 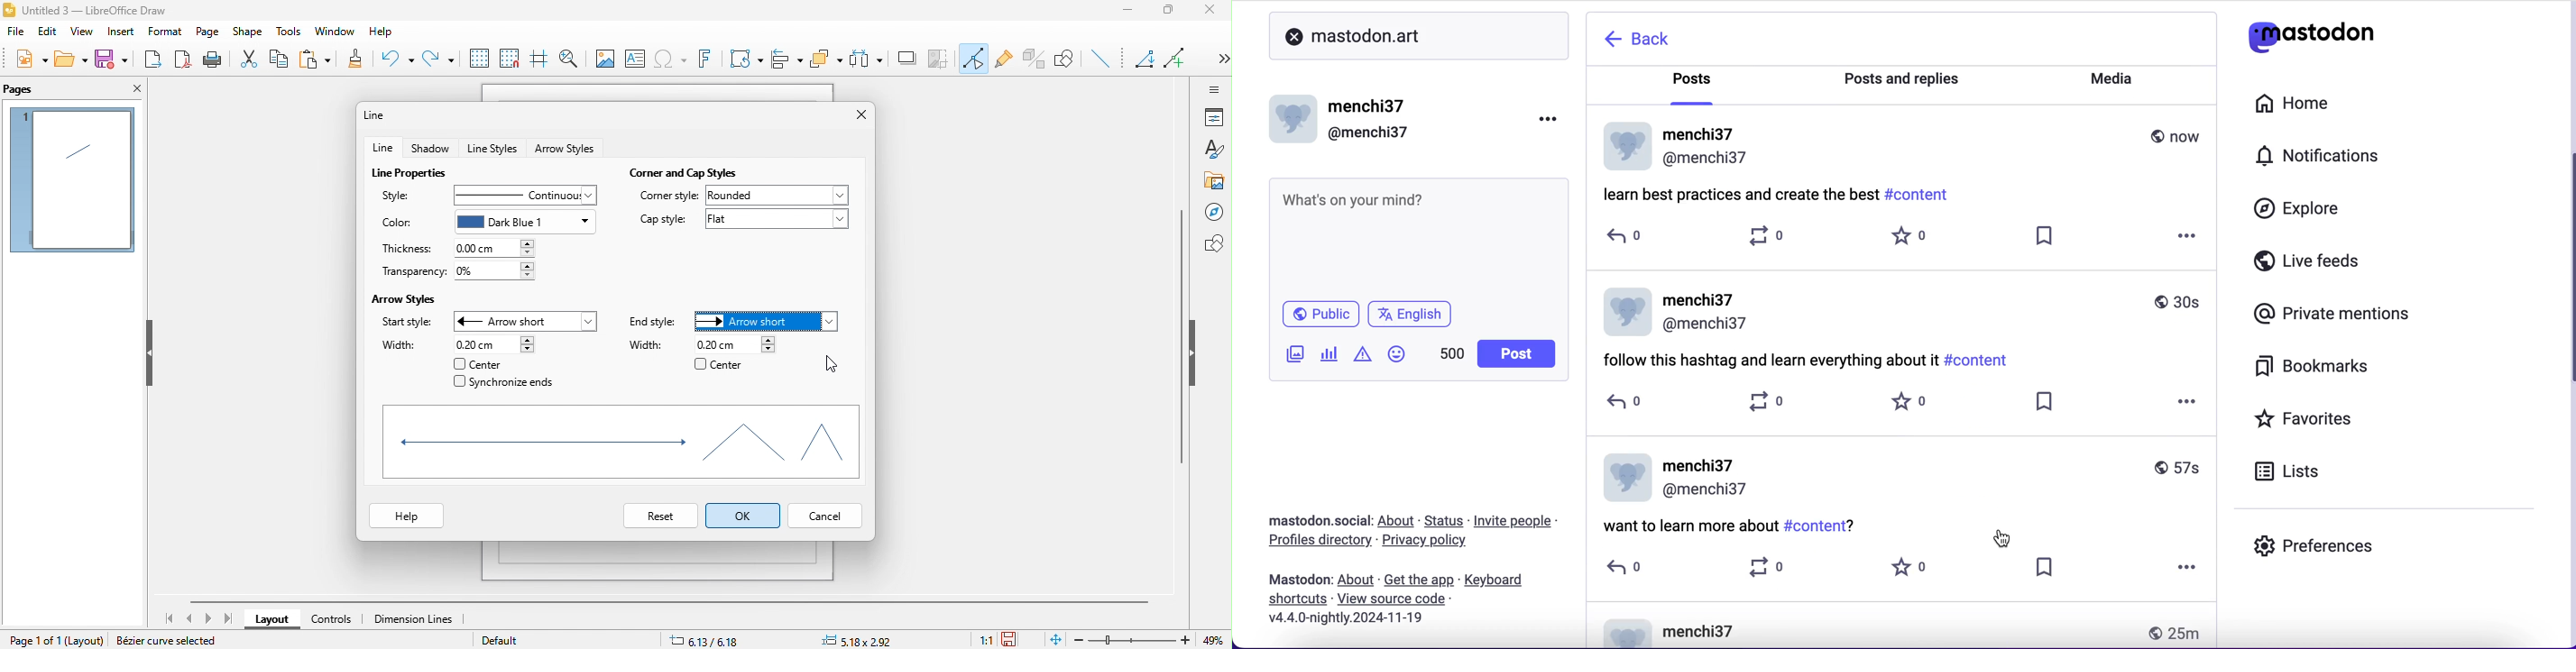 I want to click on shadow, so click(x=432, y=147).